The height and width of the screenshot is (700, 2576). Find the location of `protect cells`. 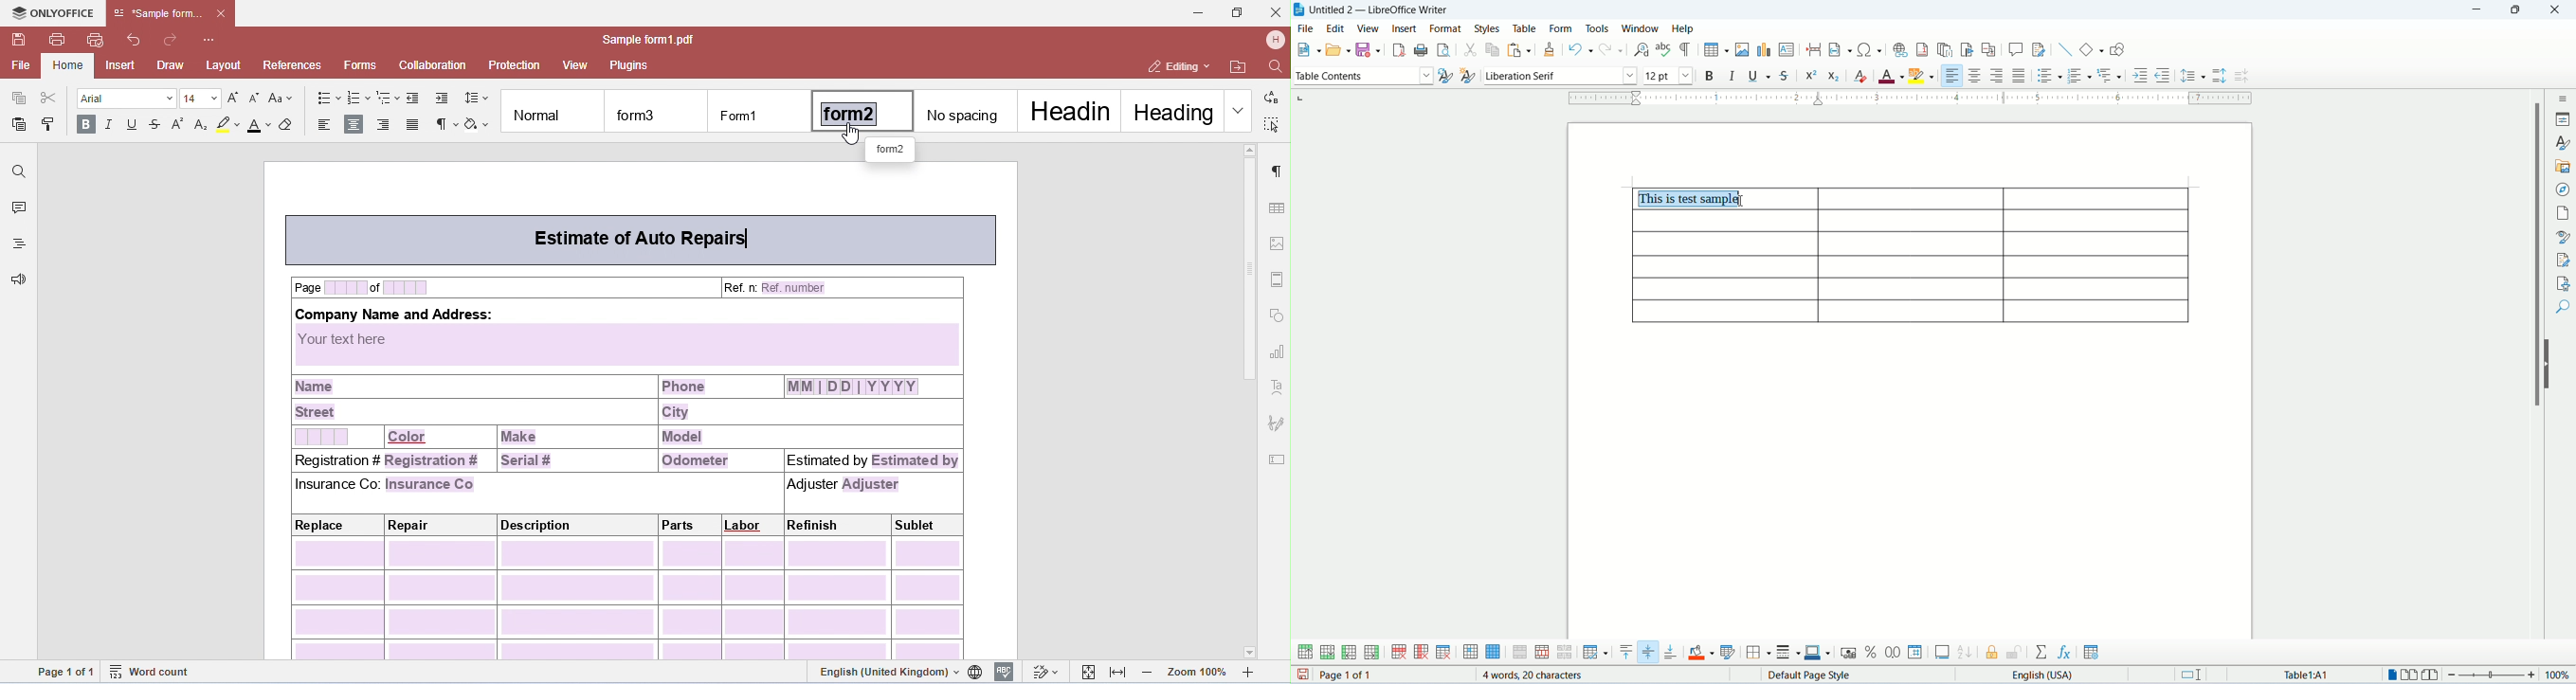

protect cells is located at coordinates (1995, 653).